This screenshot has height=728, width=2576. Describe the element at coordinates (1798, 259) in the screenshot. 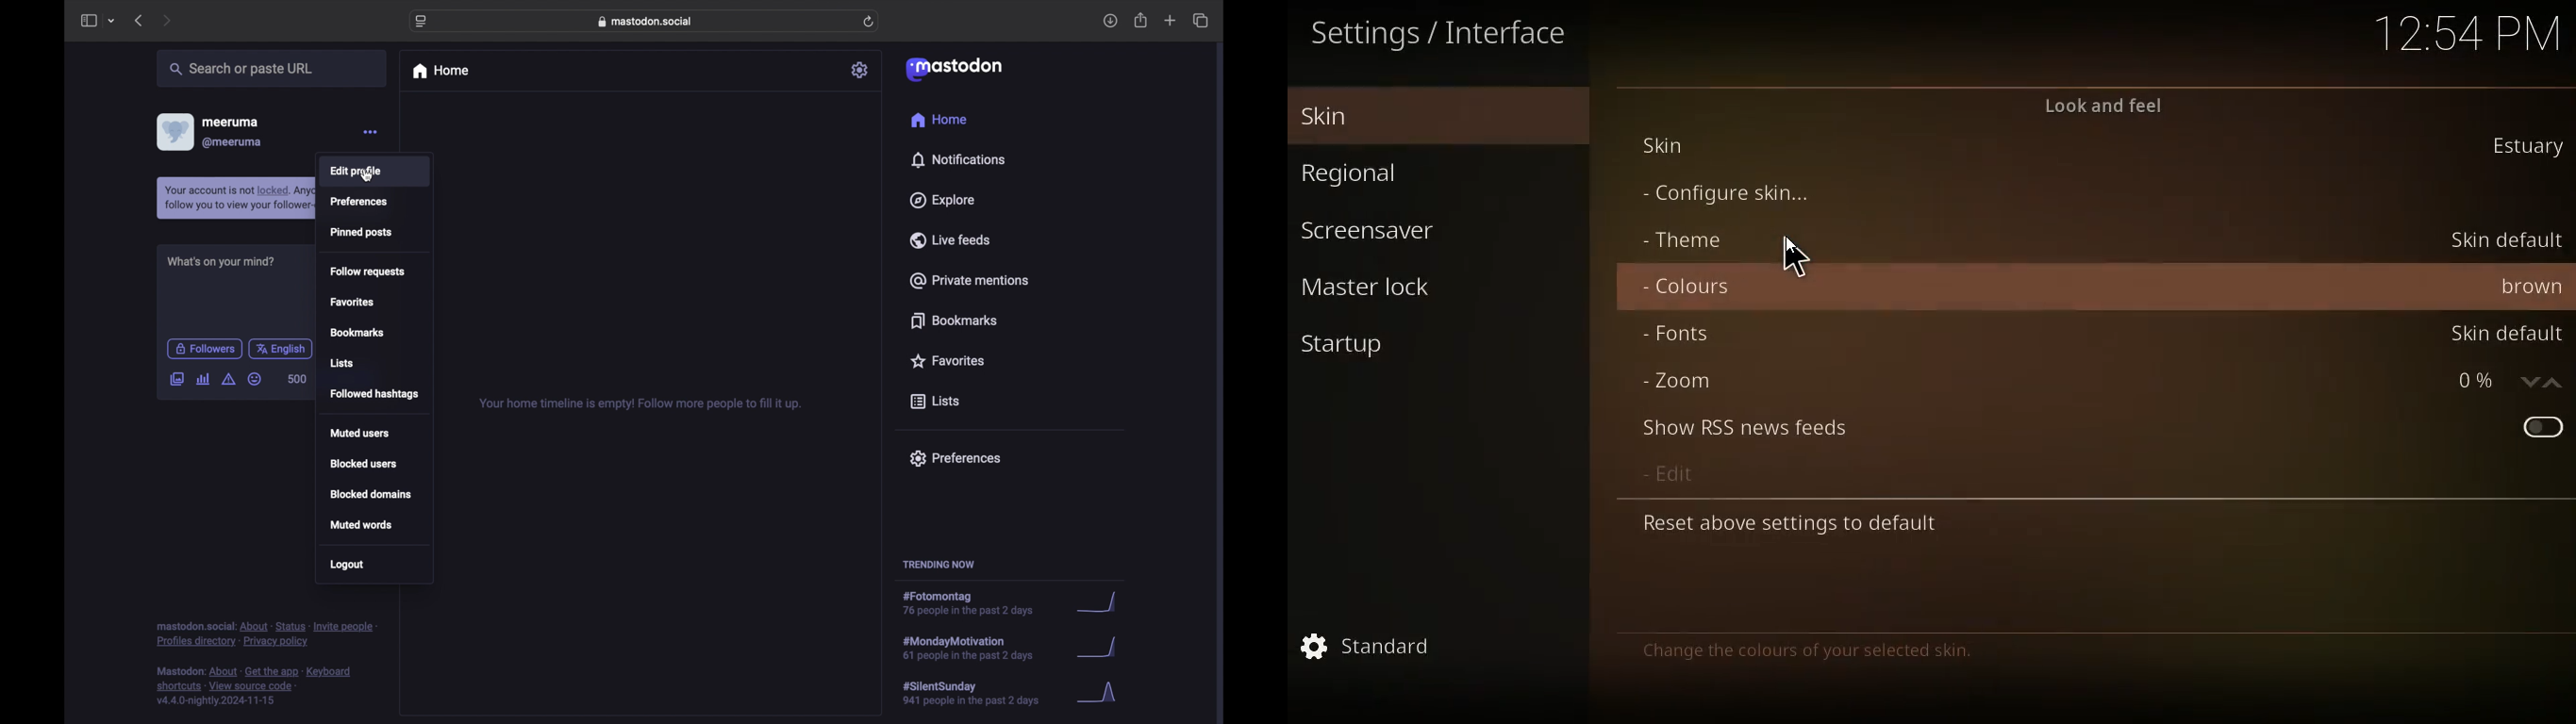

I see `cursor` at that location.